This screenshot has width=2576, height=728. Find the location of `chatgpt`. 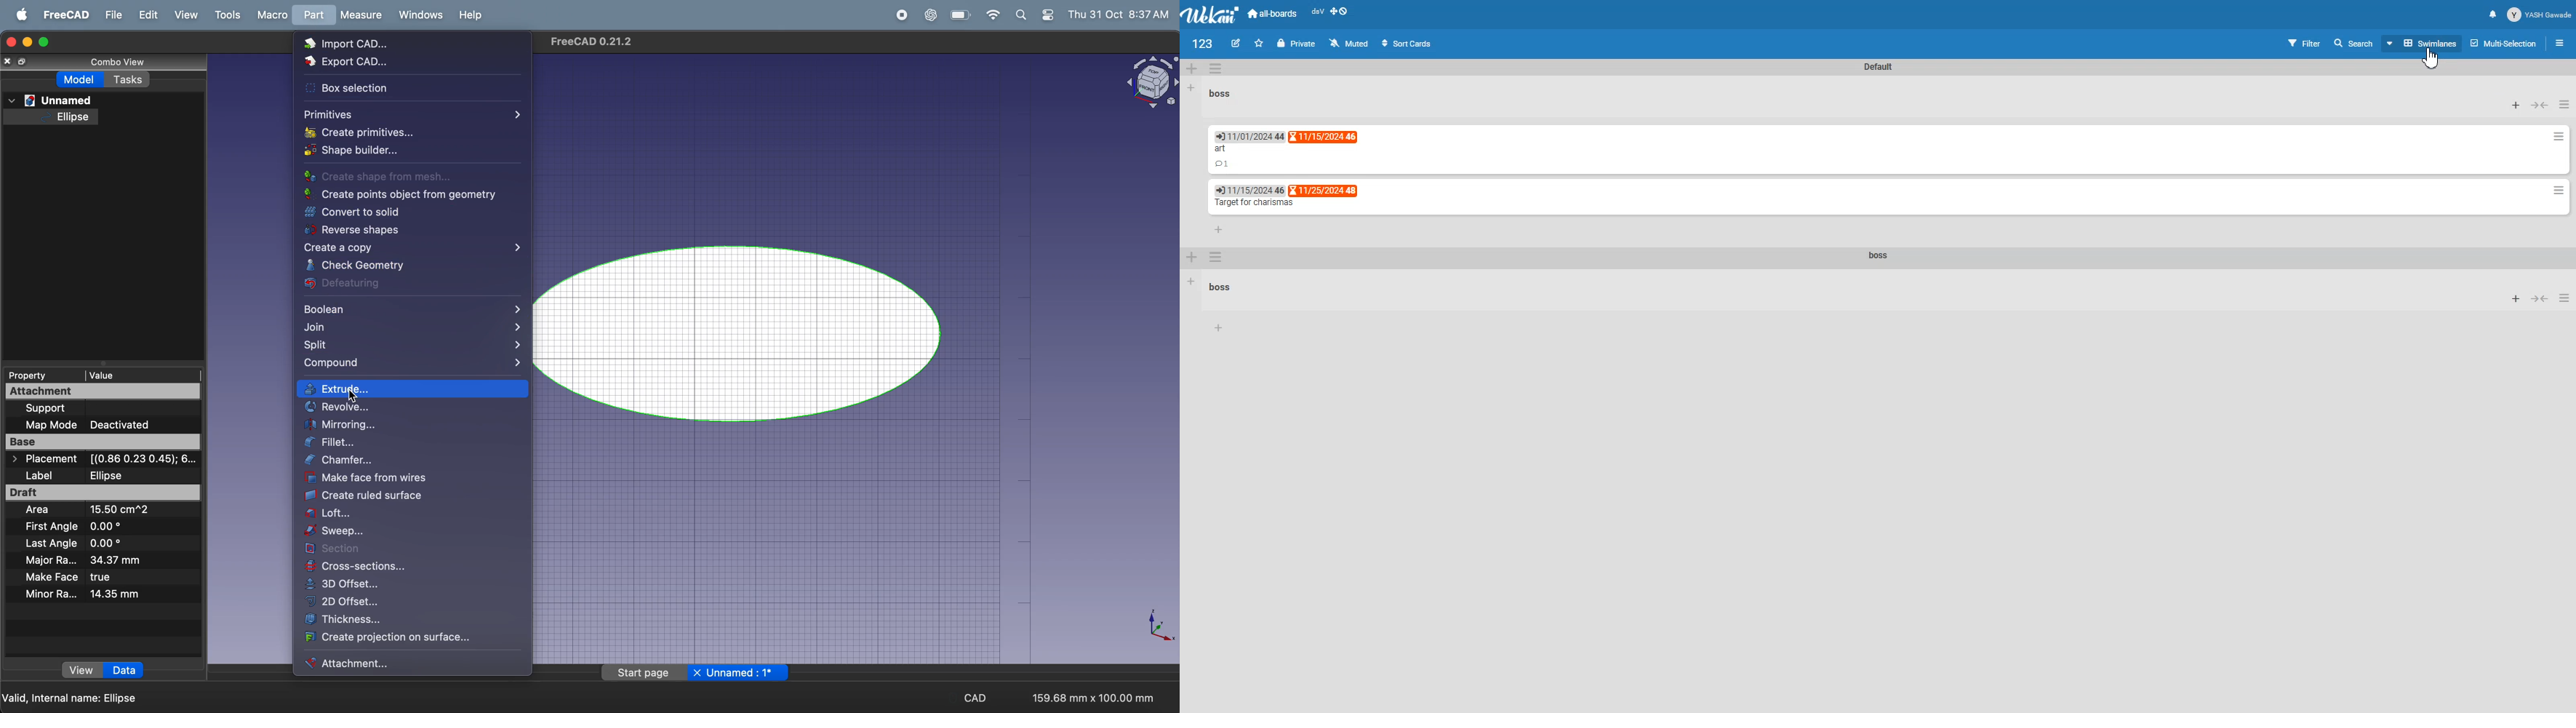

chatgpt is located at coordinates (927, 15).